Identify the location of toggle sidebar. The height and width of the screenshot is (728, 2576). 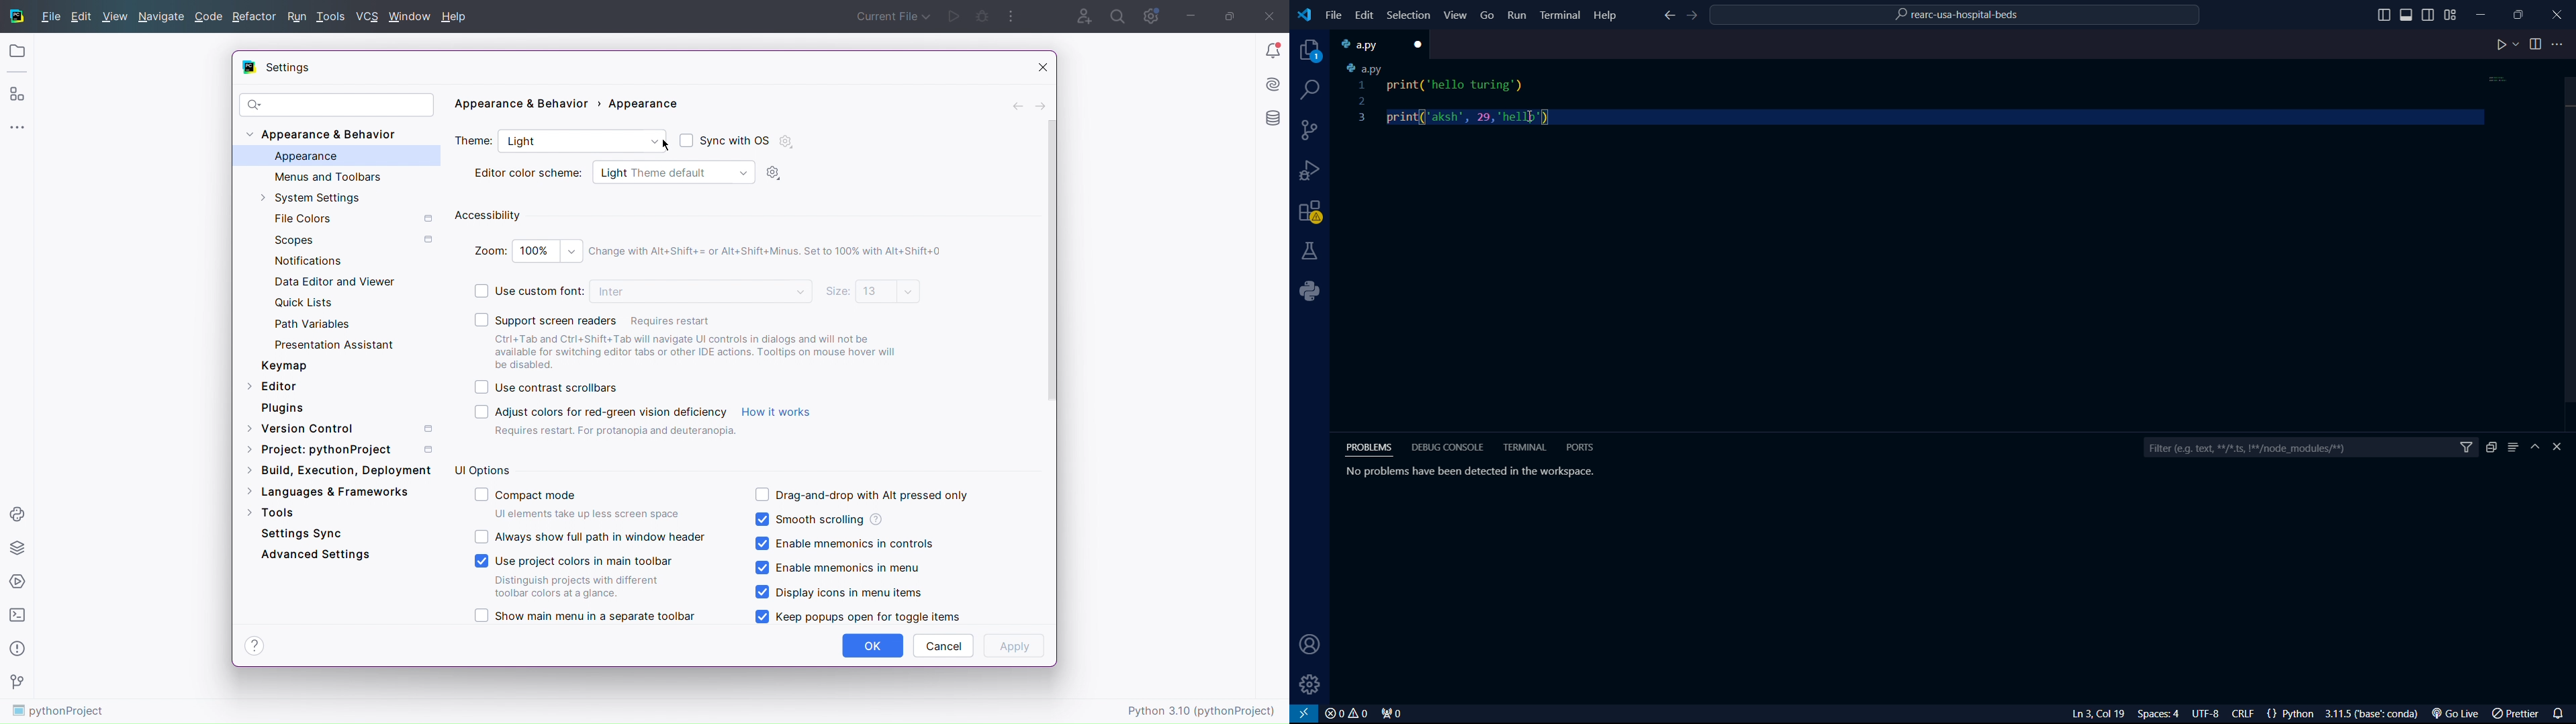
(2384, 15).